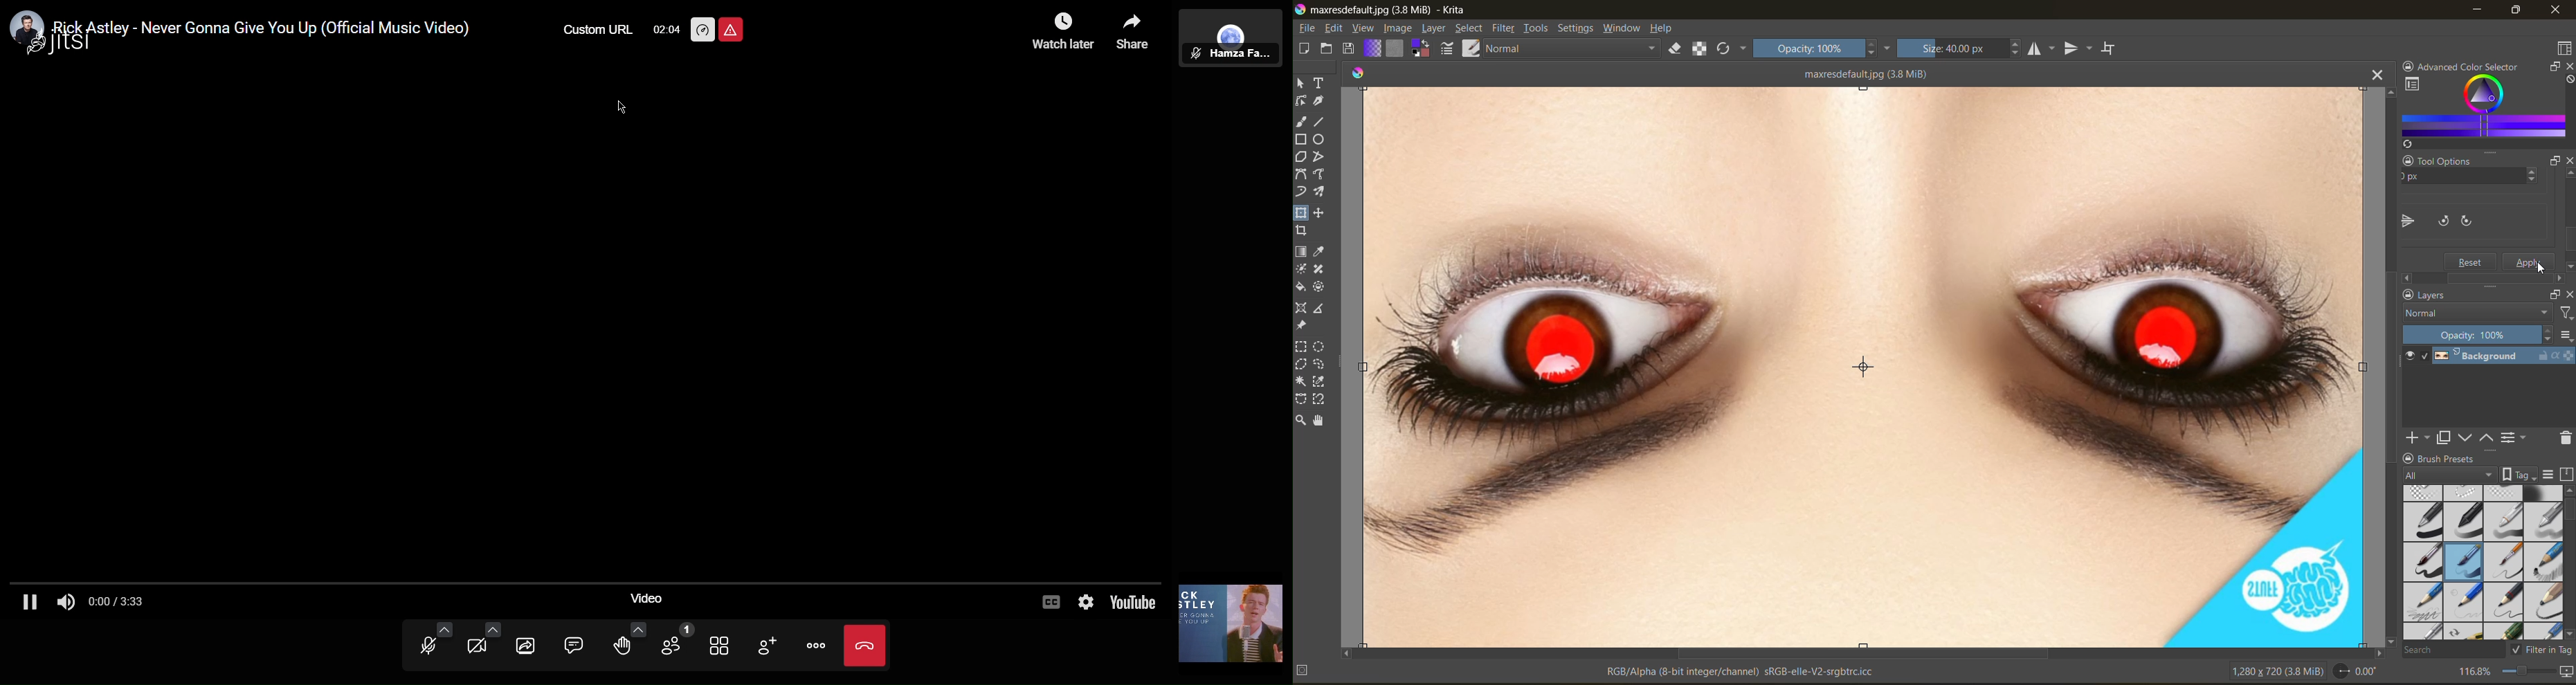  I want to click on brush presets, so click(2483, 563).